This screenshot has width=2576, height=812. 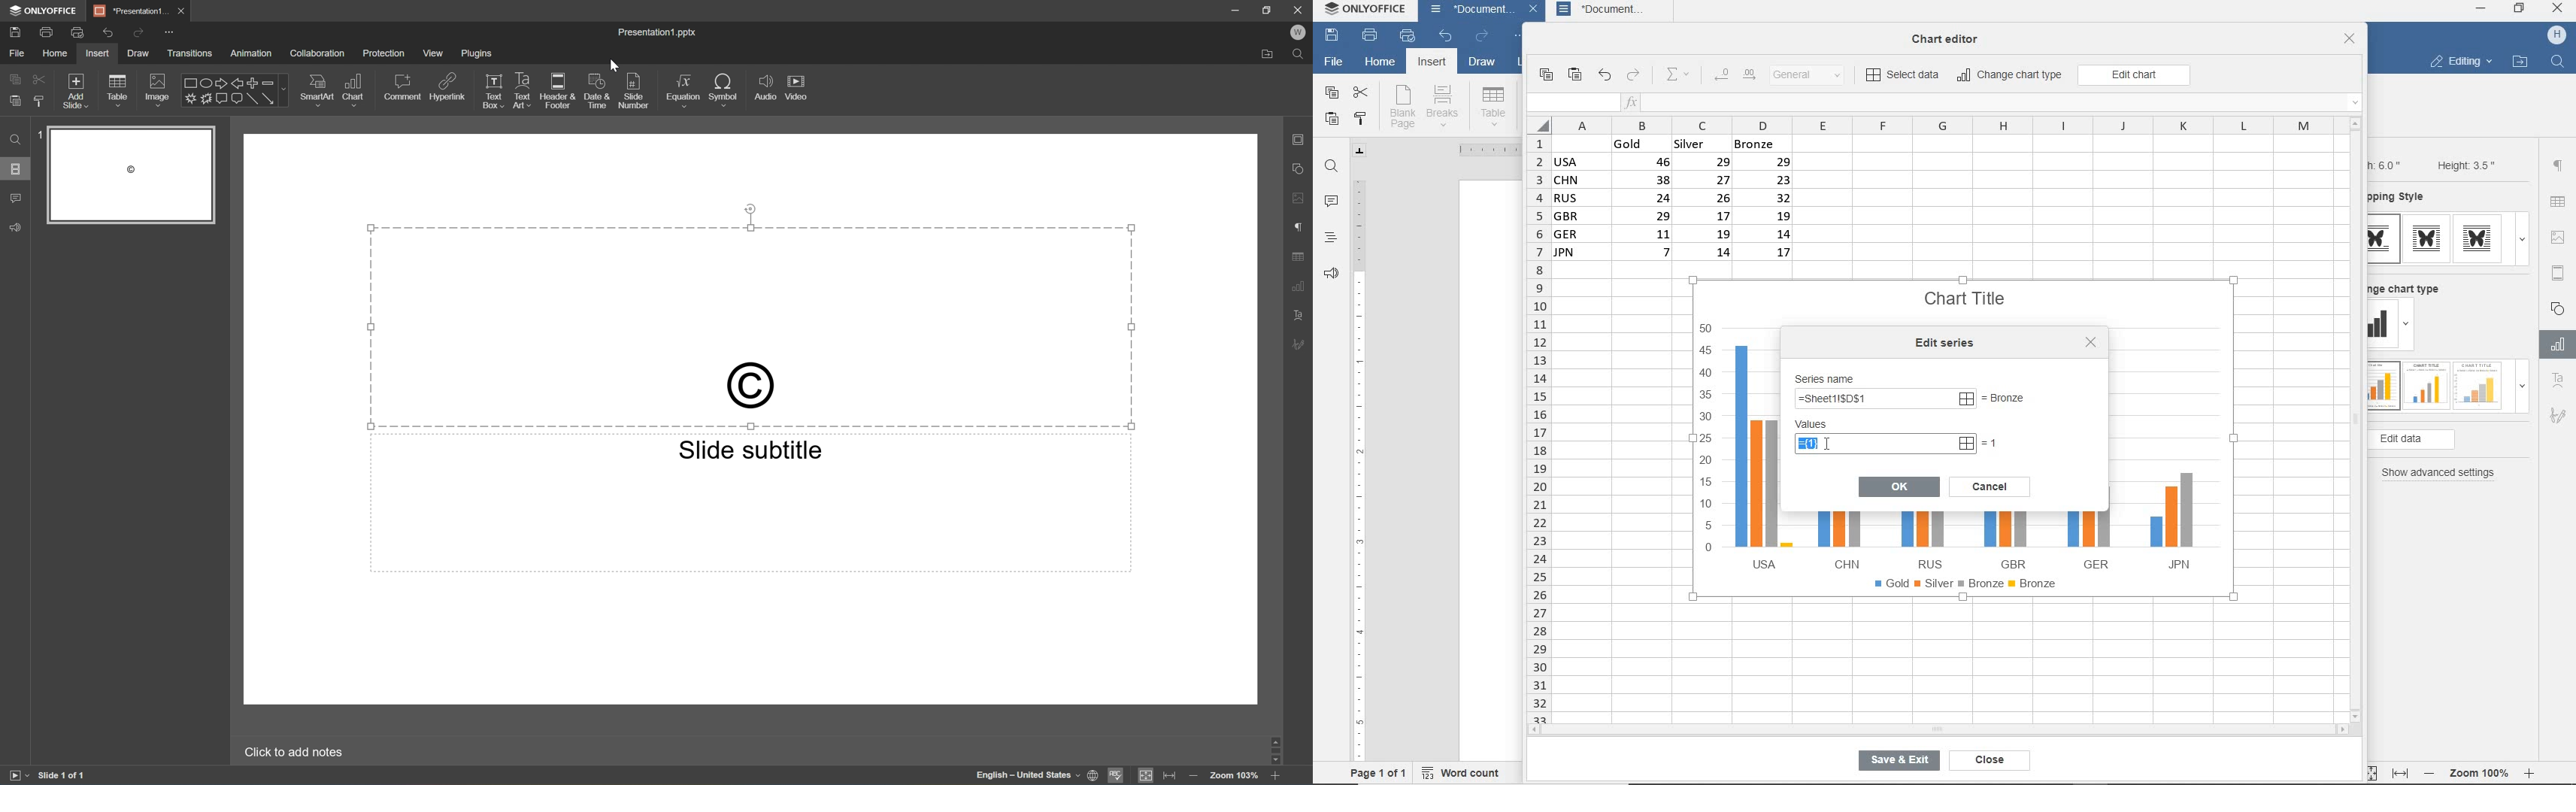 What do you see at coordinates (1300, 227) in the screenshot?
I see `Paragraph settings` at bounding box center [1300, 227].